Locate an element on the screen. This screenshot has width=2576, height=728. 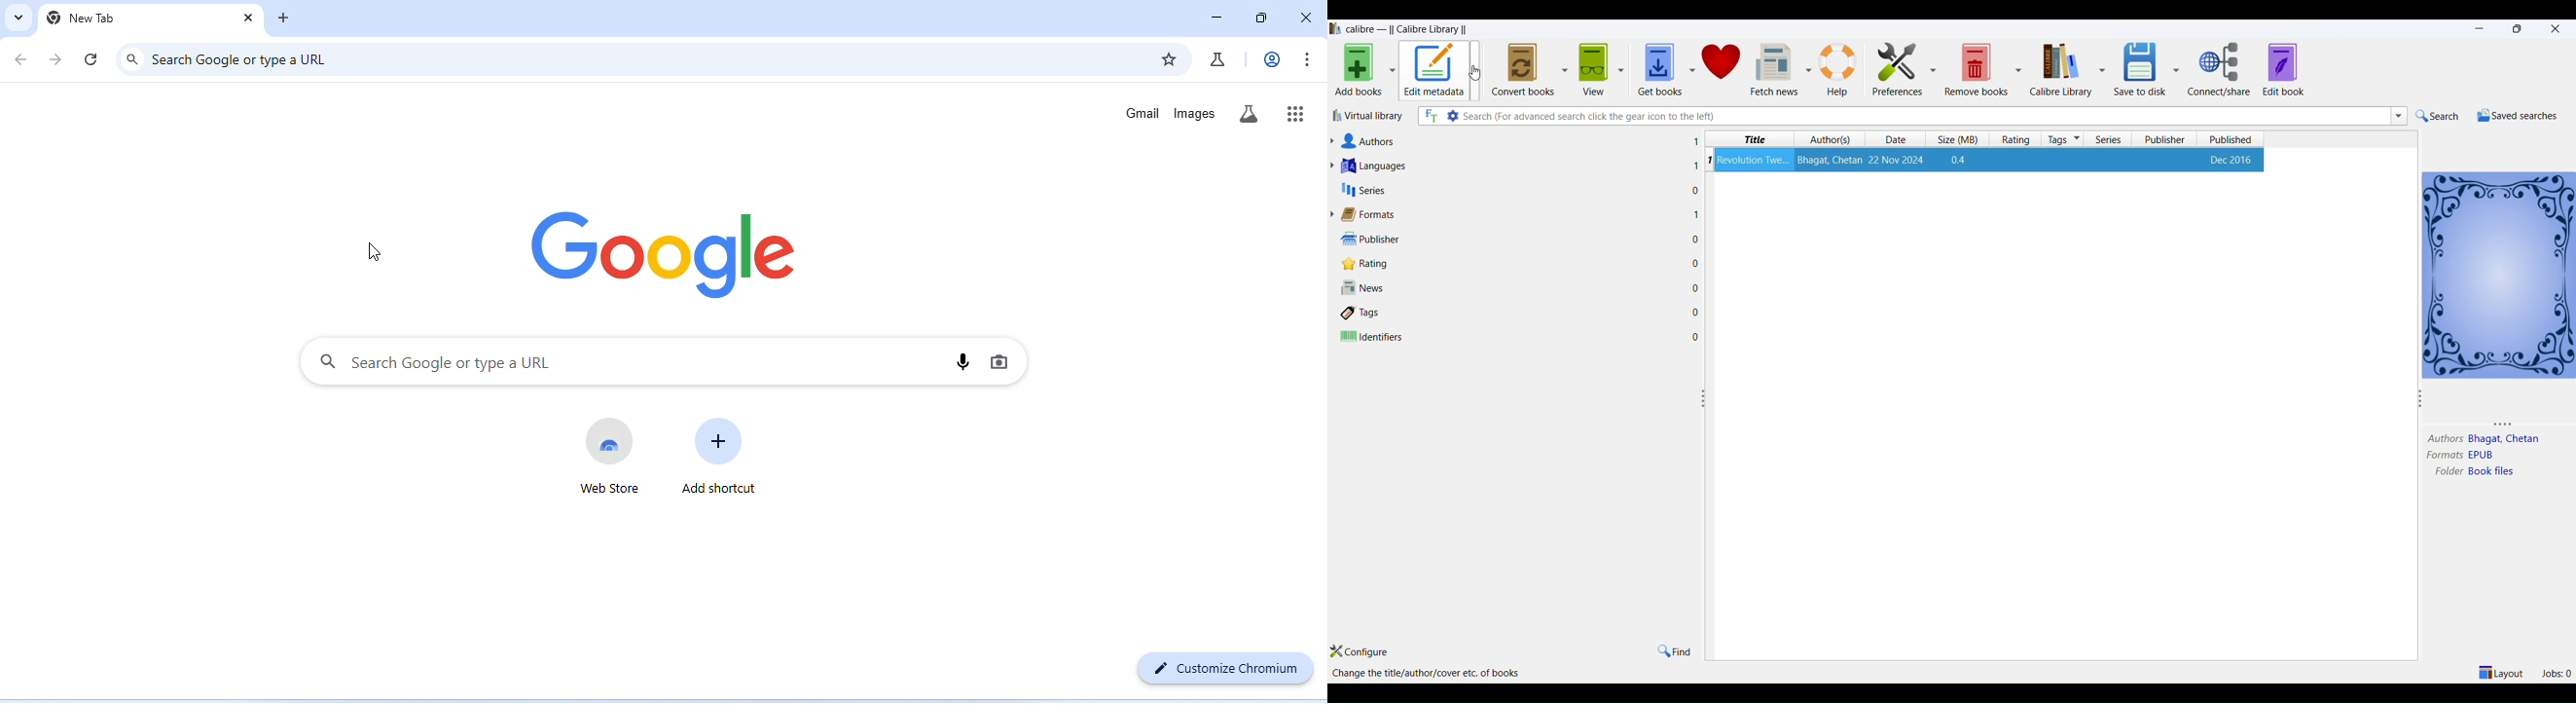
series is located at coordinates (2111, 139).